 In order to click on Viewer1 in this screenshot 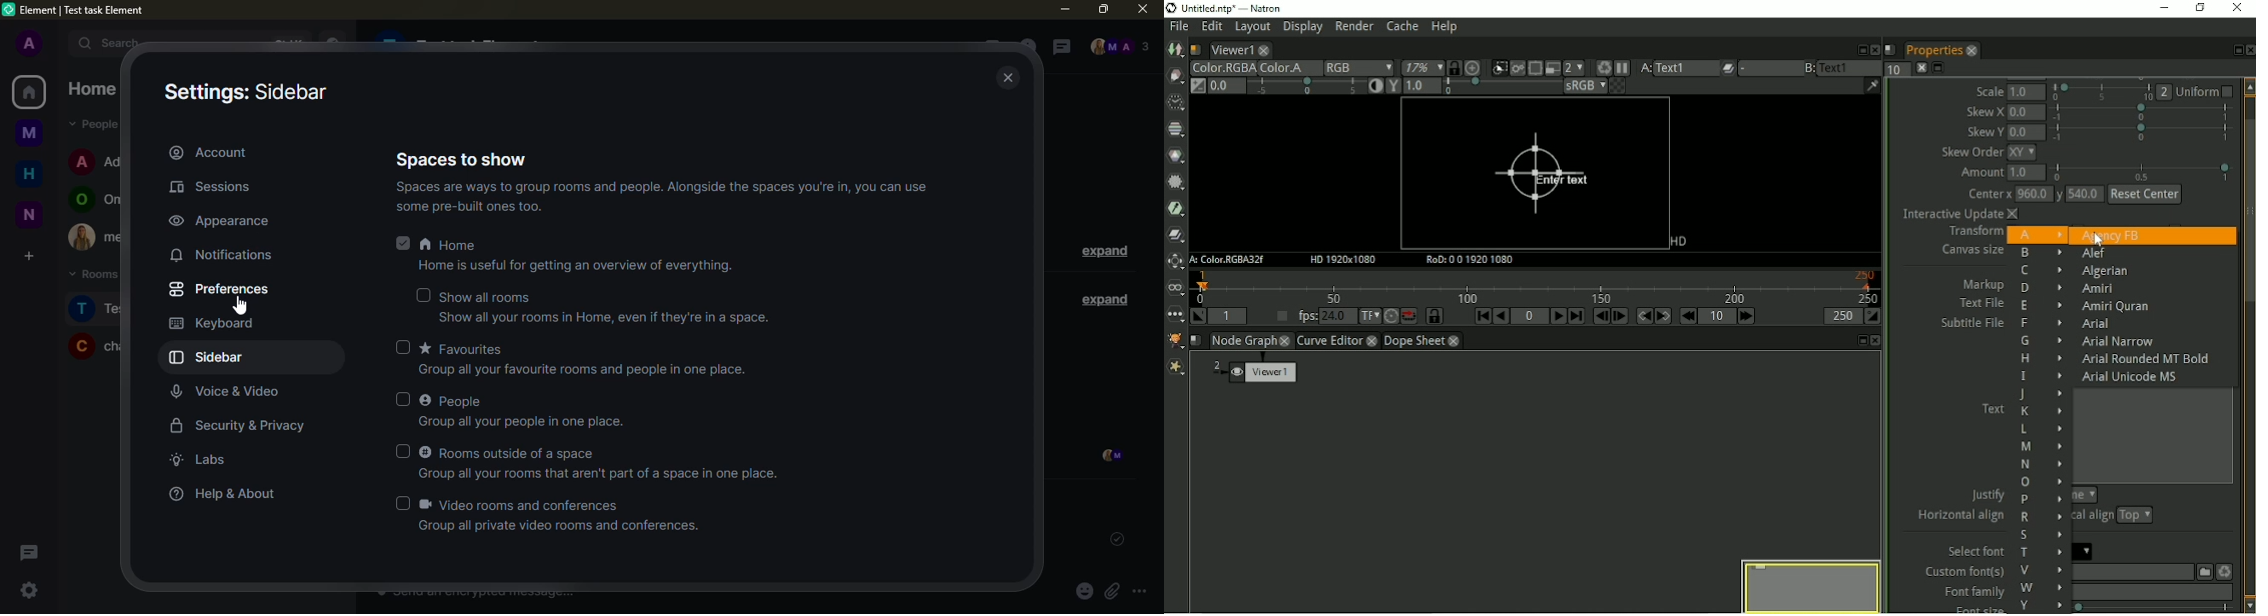, I will do `click(1230, 50)`.